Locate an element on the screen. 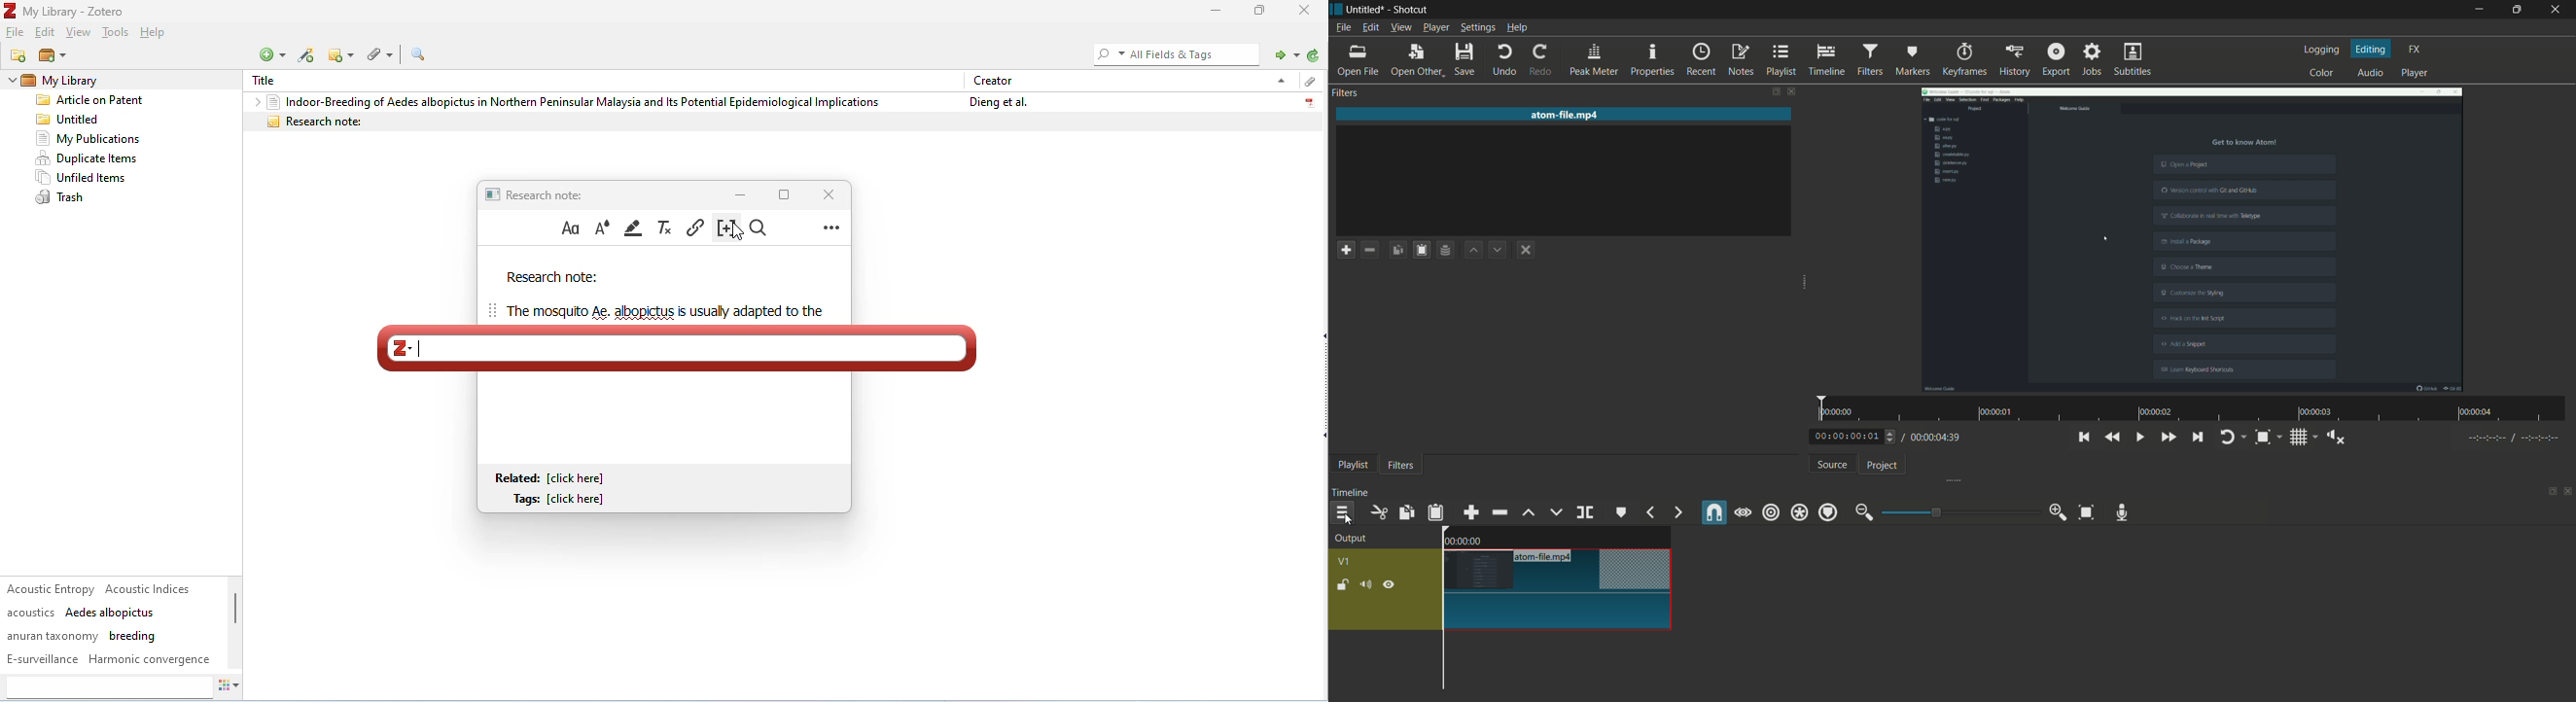 The image size is (2576, 728). change layout is located at coordinates (2551, 491).